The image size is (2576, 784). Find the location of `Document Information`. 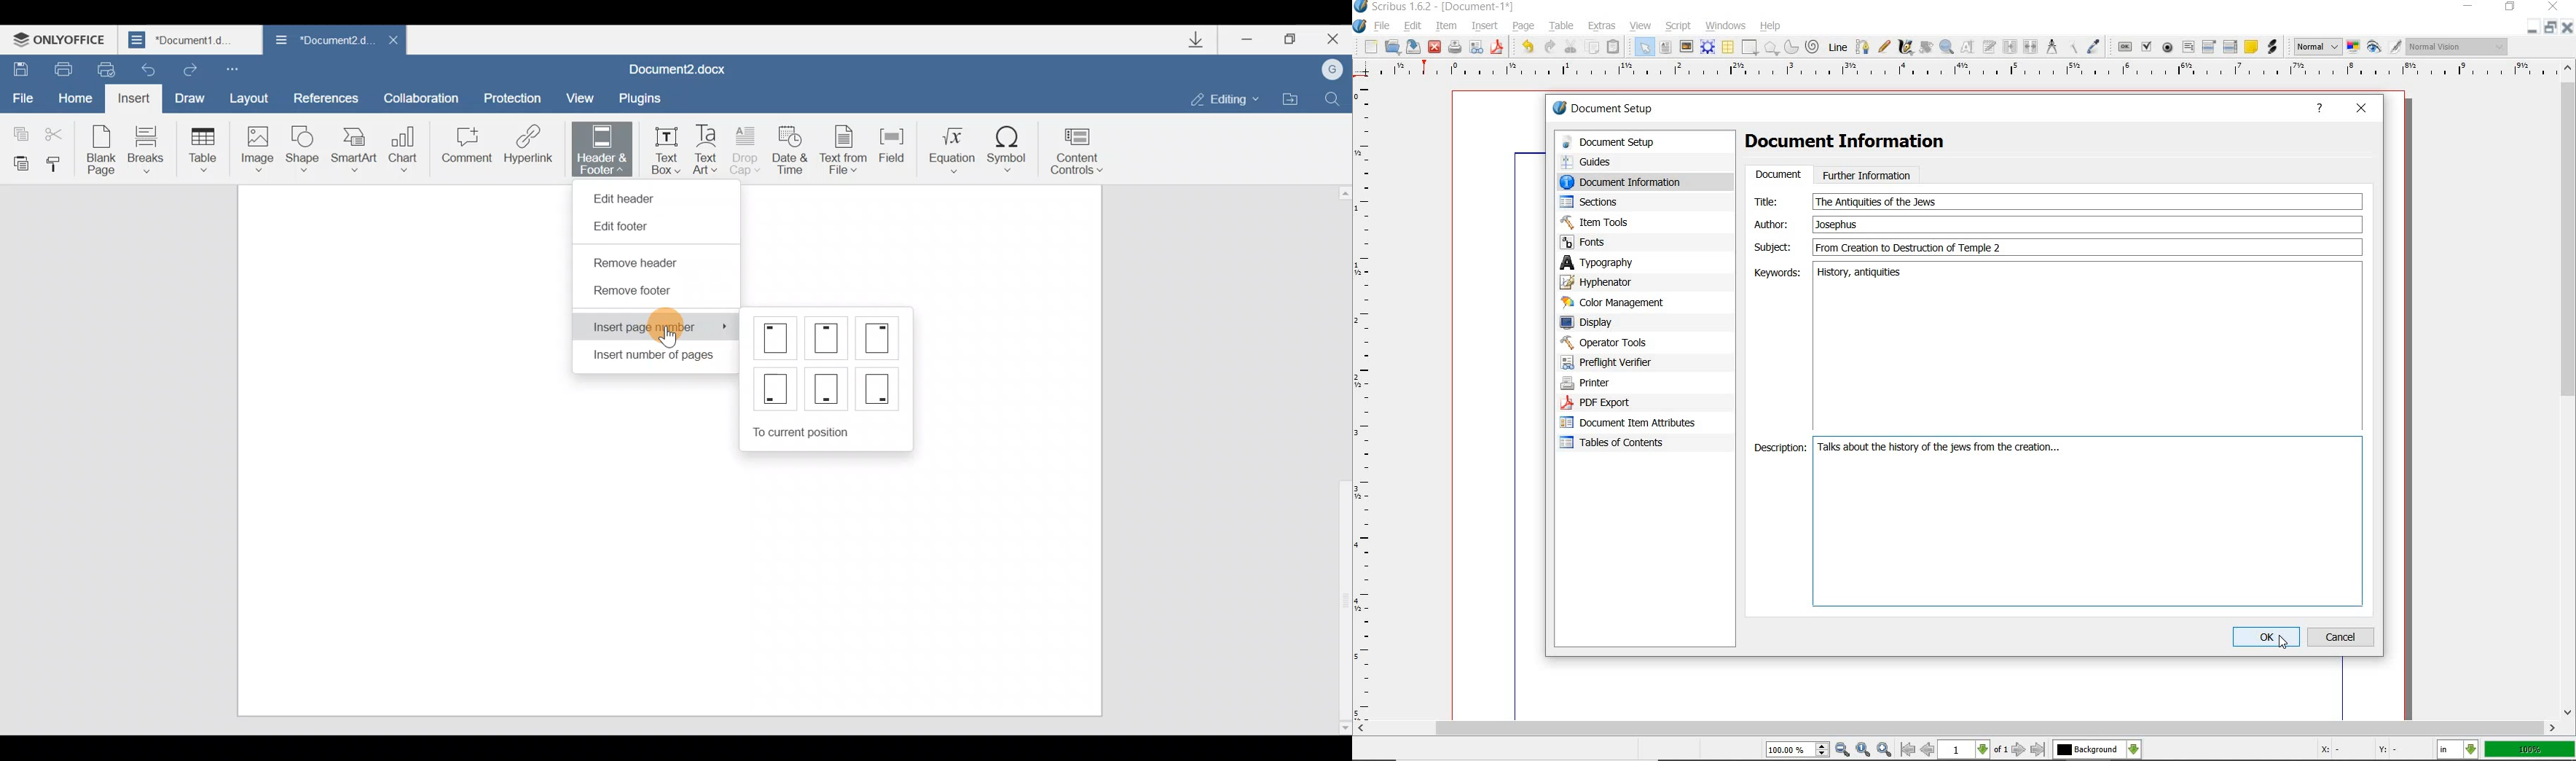

Document Information is located at coordinates (1857, 144).